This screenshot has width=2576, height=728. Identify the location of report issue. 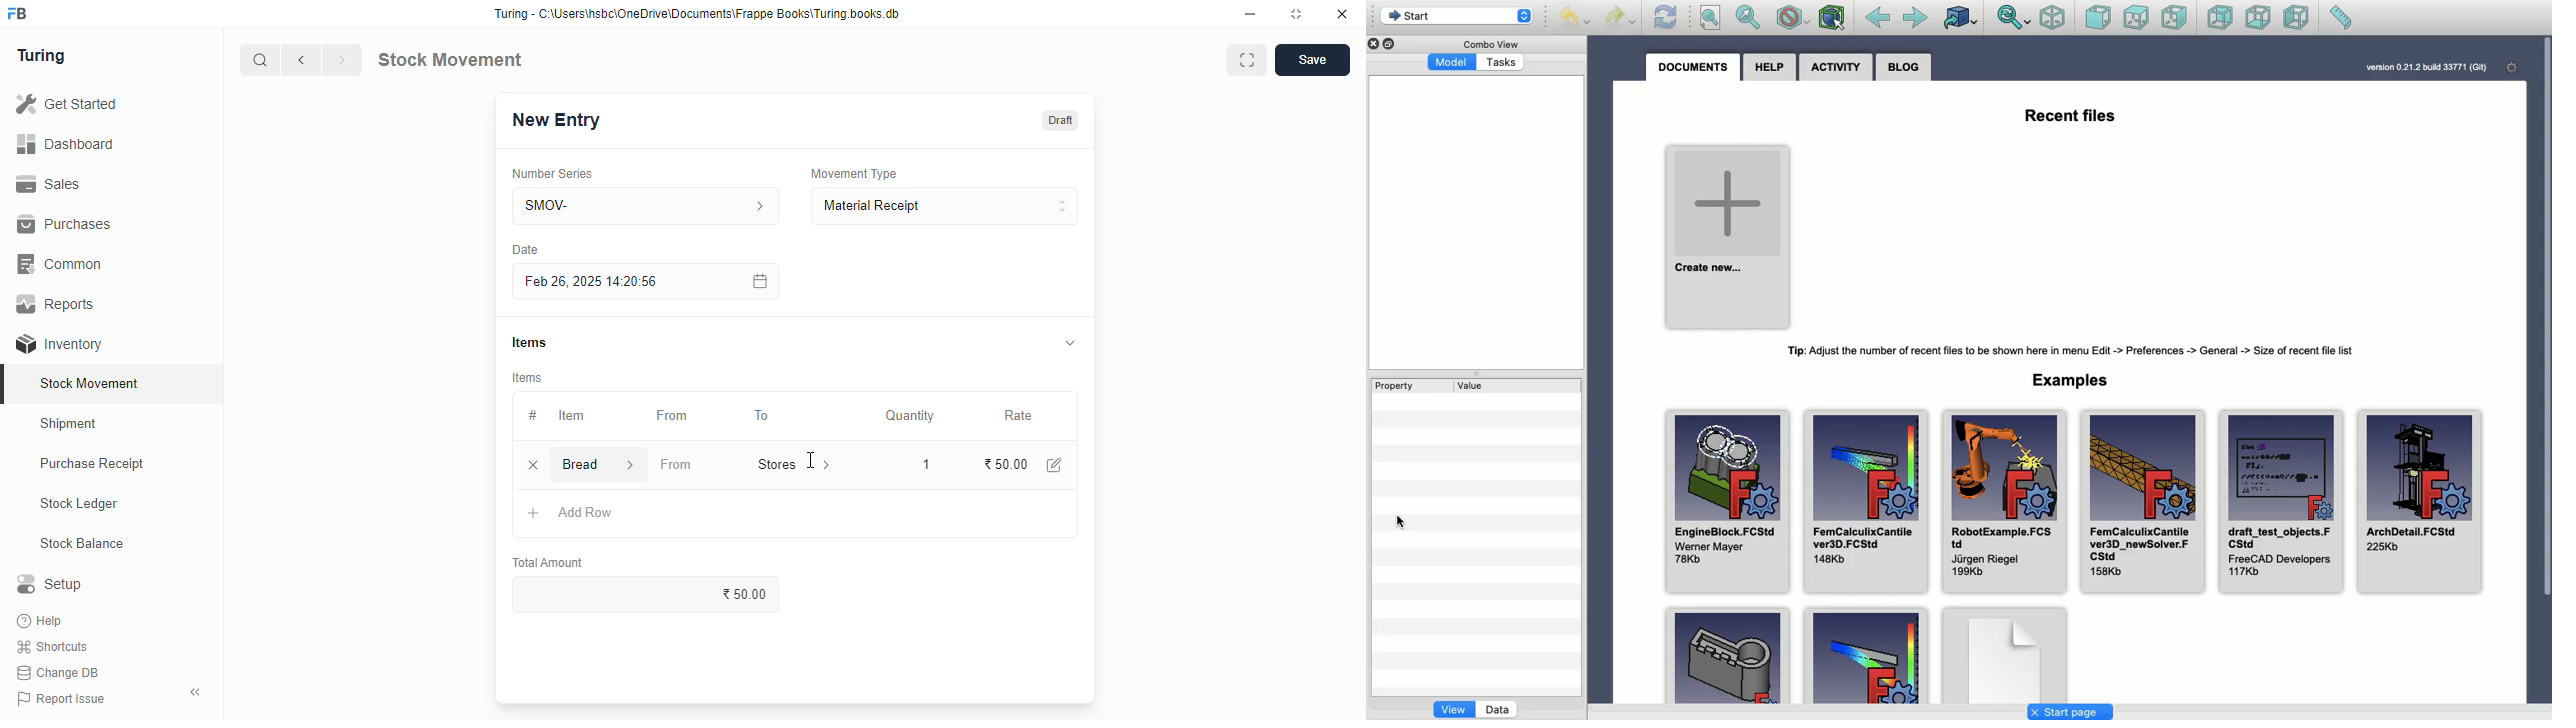
(61, 698).